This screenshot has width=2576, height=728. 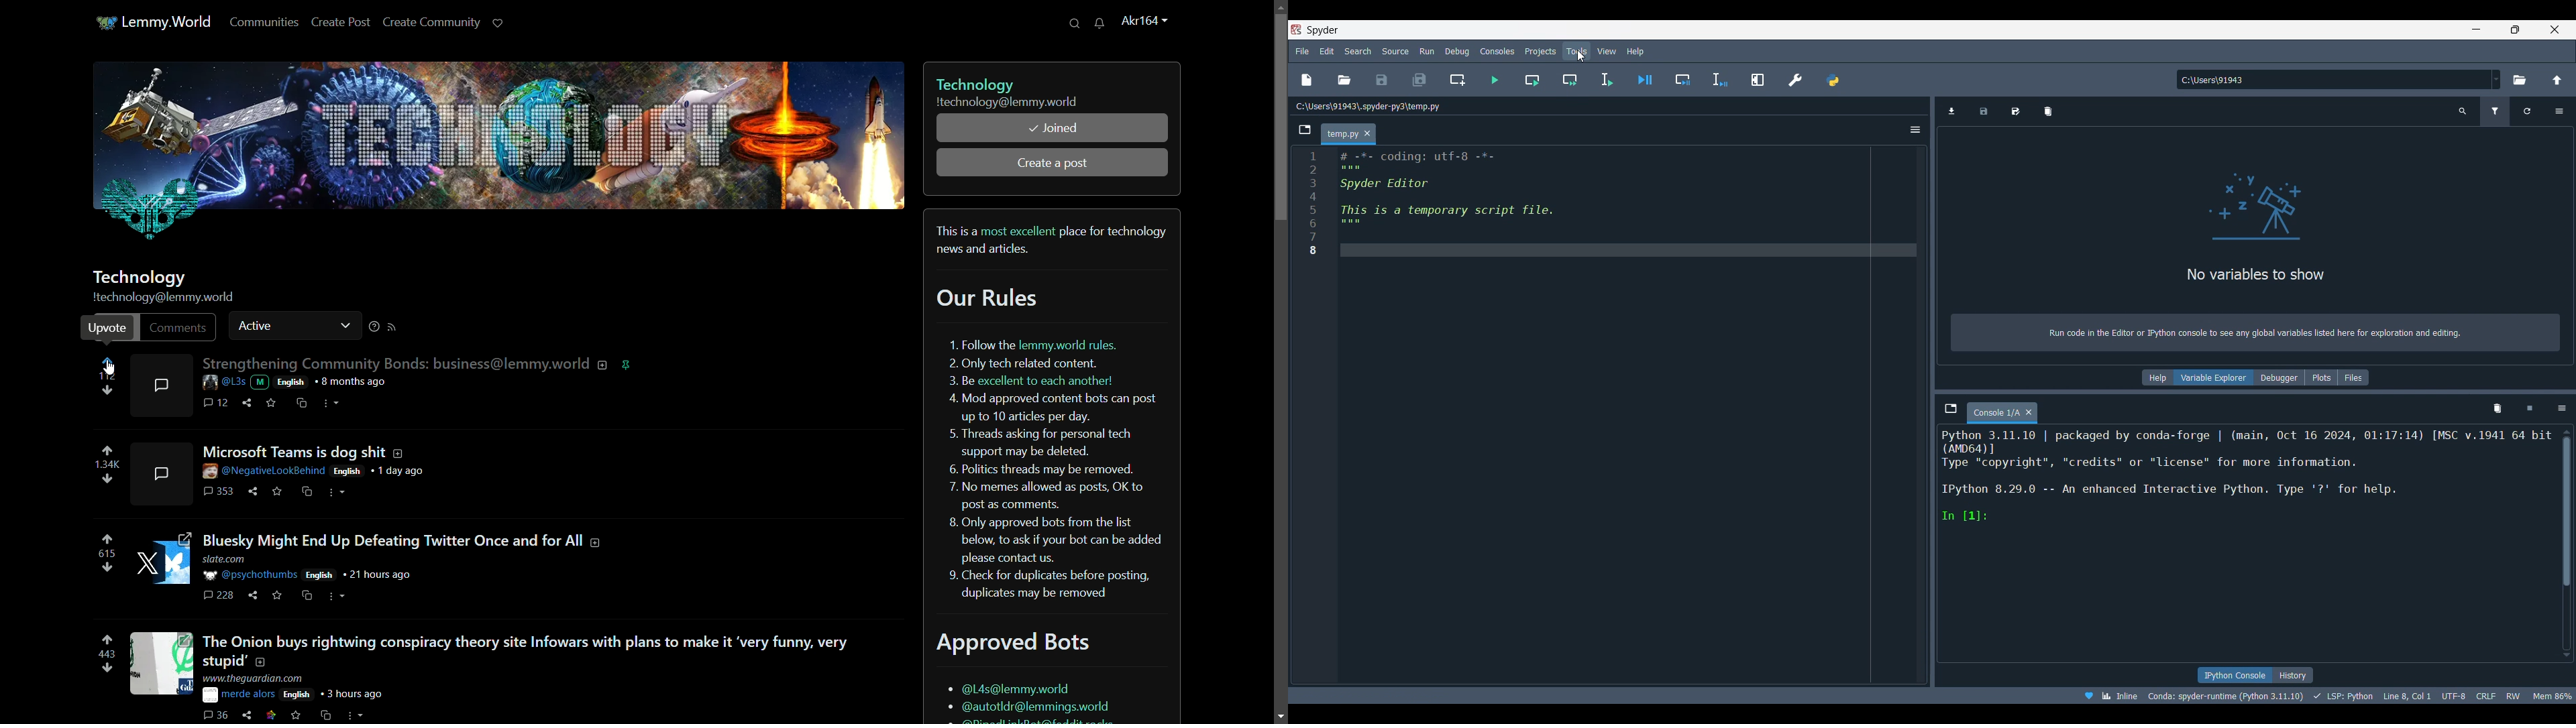 I want to click on Filter variables, current selection, so click(x=2496, y=111).